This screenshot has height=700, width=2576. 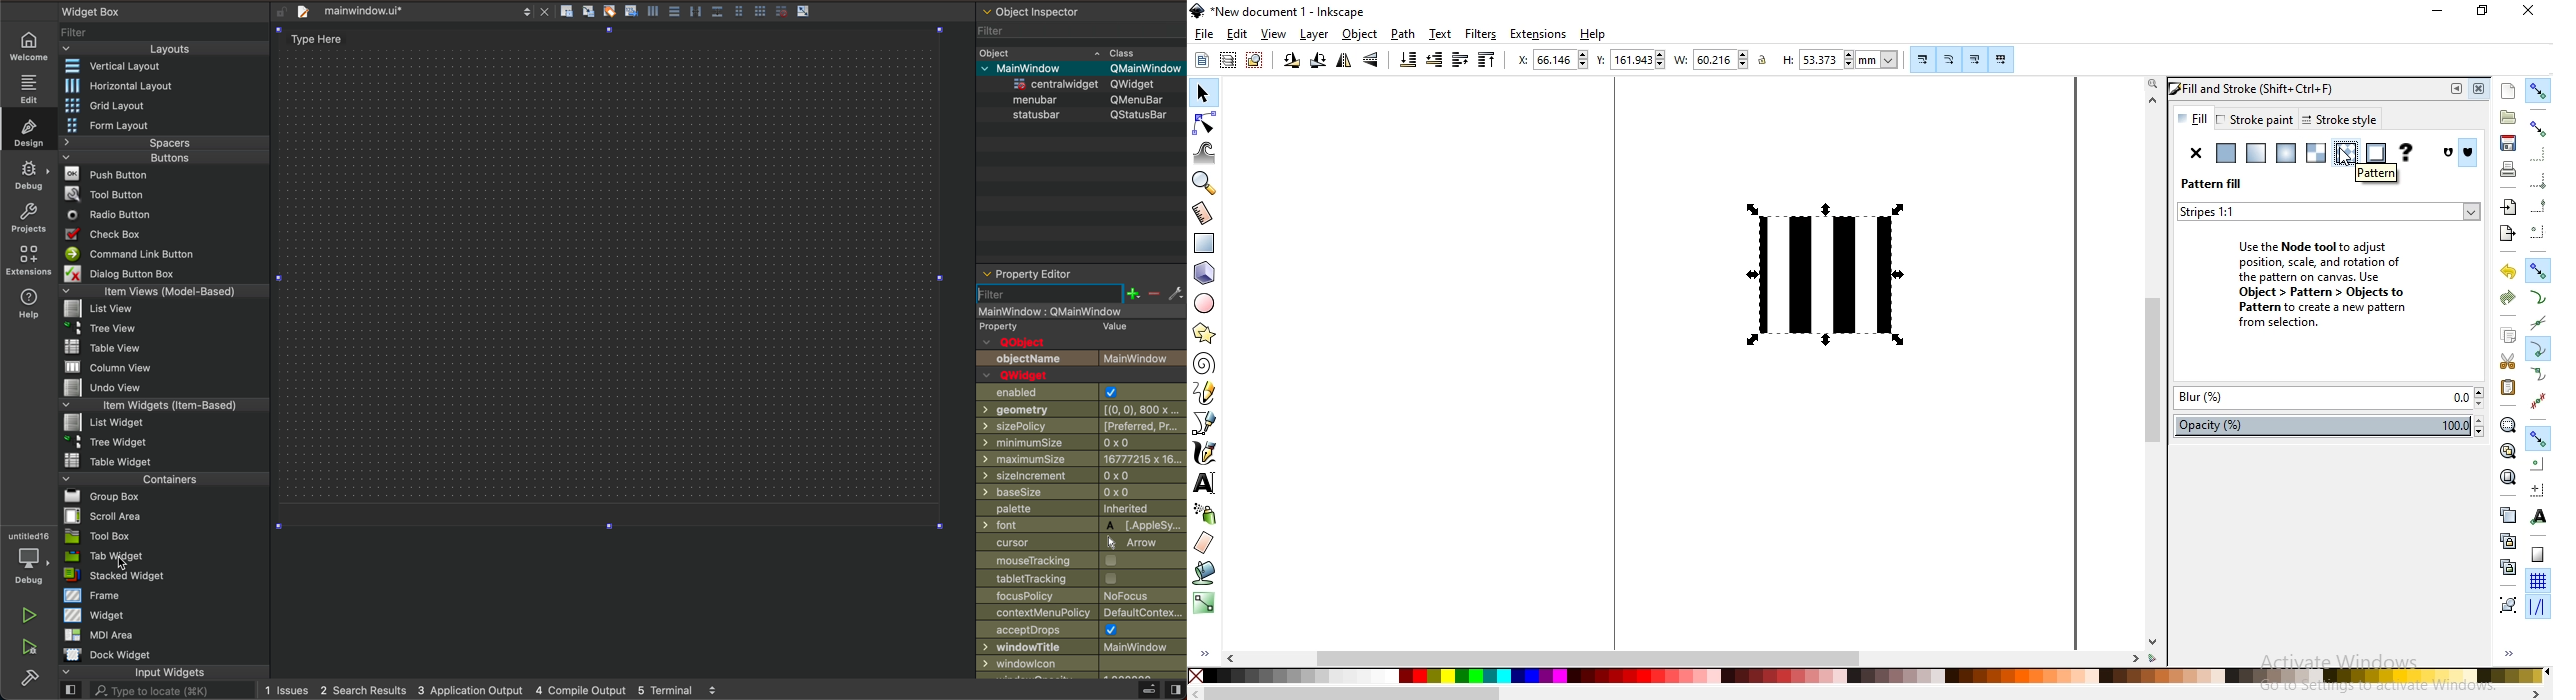 I want to click on statusbar QStatusBar, so click(x=1080, y=115).